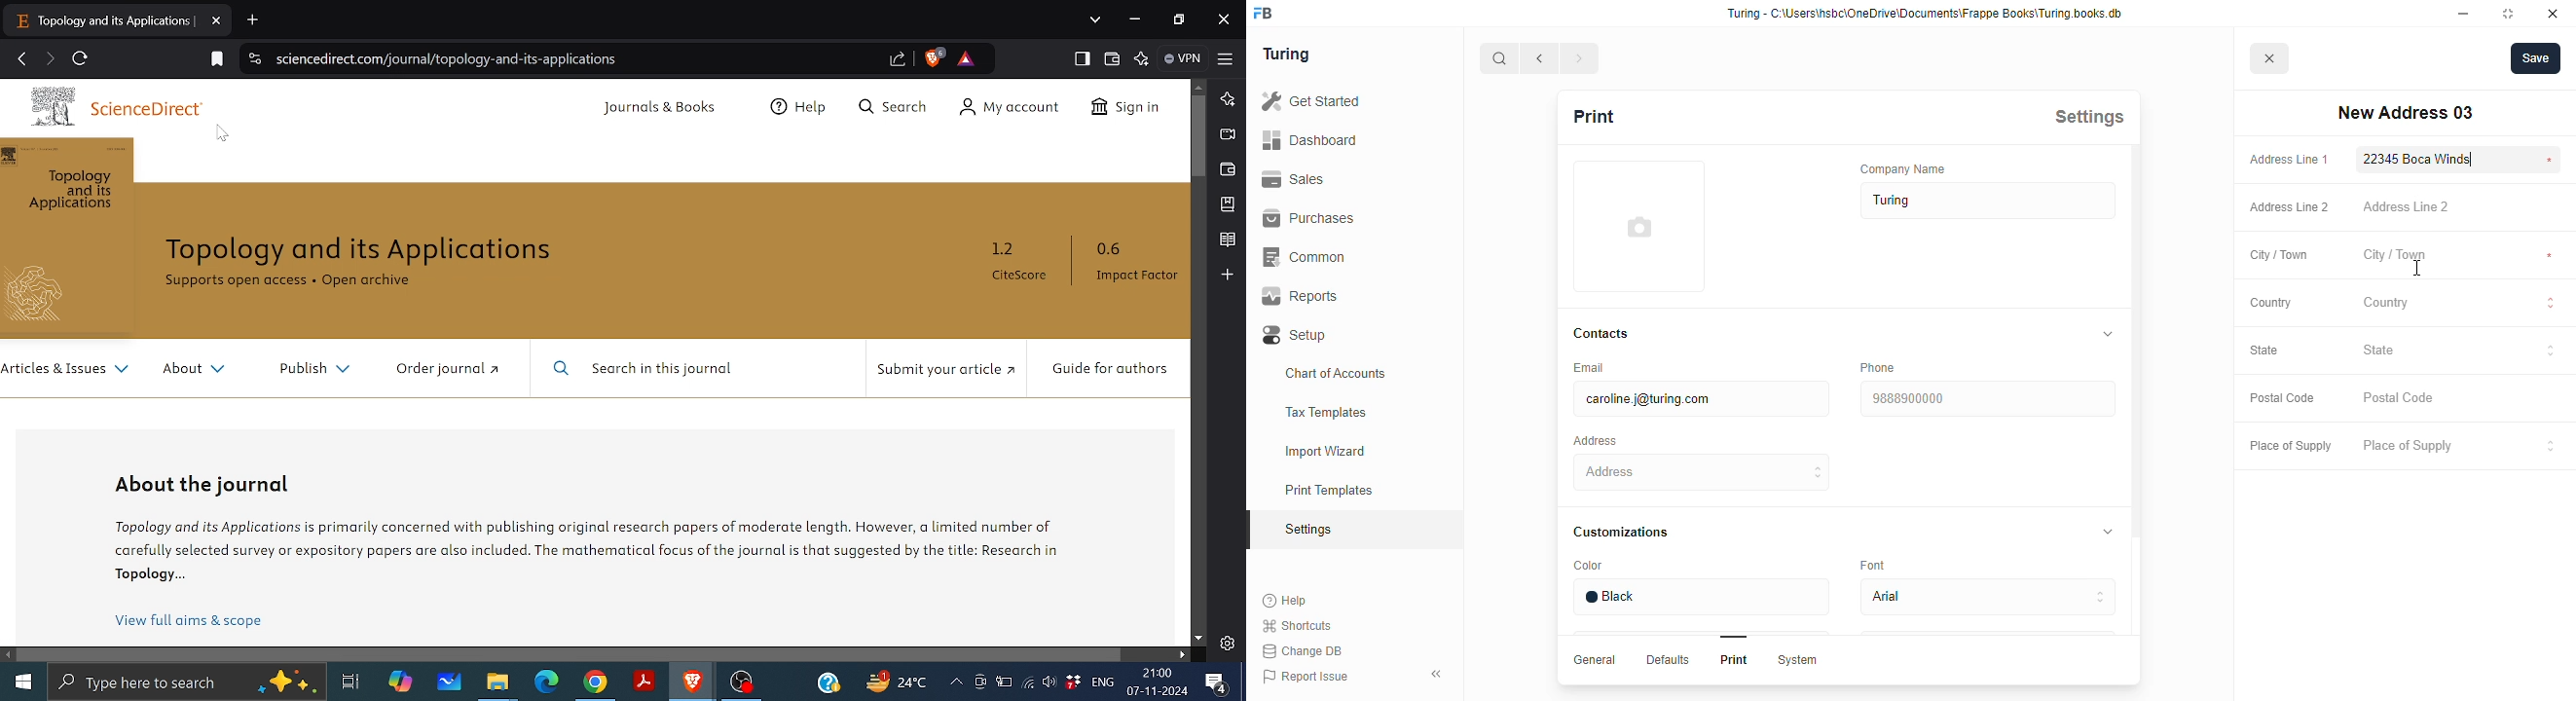 This screenshot has height=728, width=2576. Describe the element at coordinates (371, 261) in the screenshot. I see `Topology and its Applications
Supports open access « Open archive` at that location.